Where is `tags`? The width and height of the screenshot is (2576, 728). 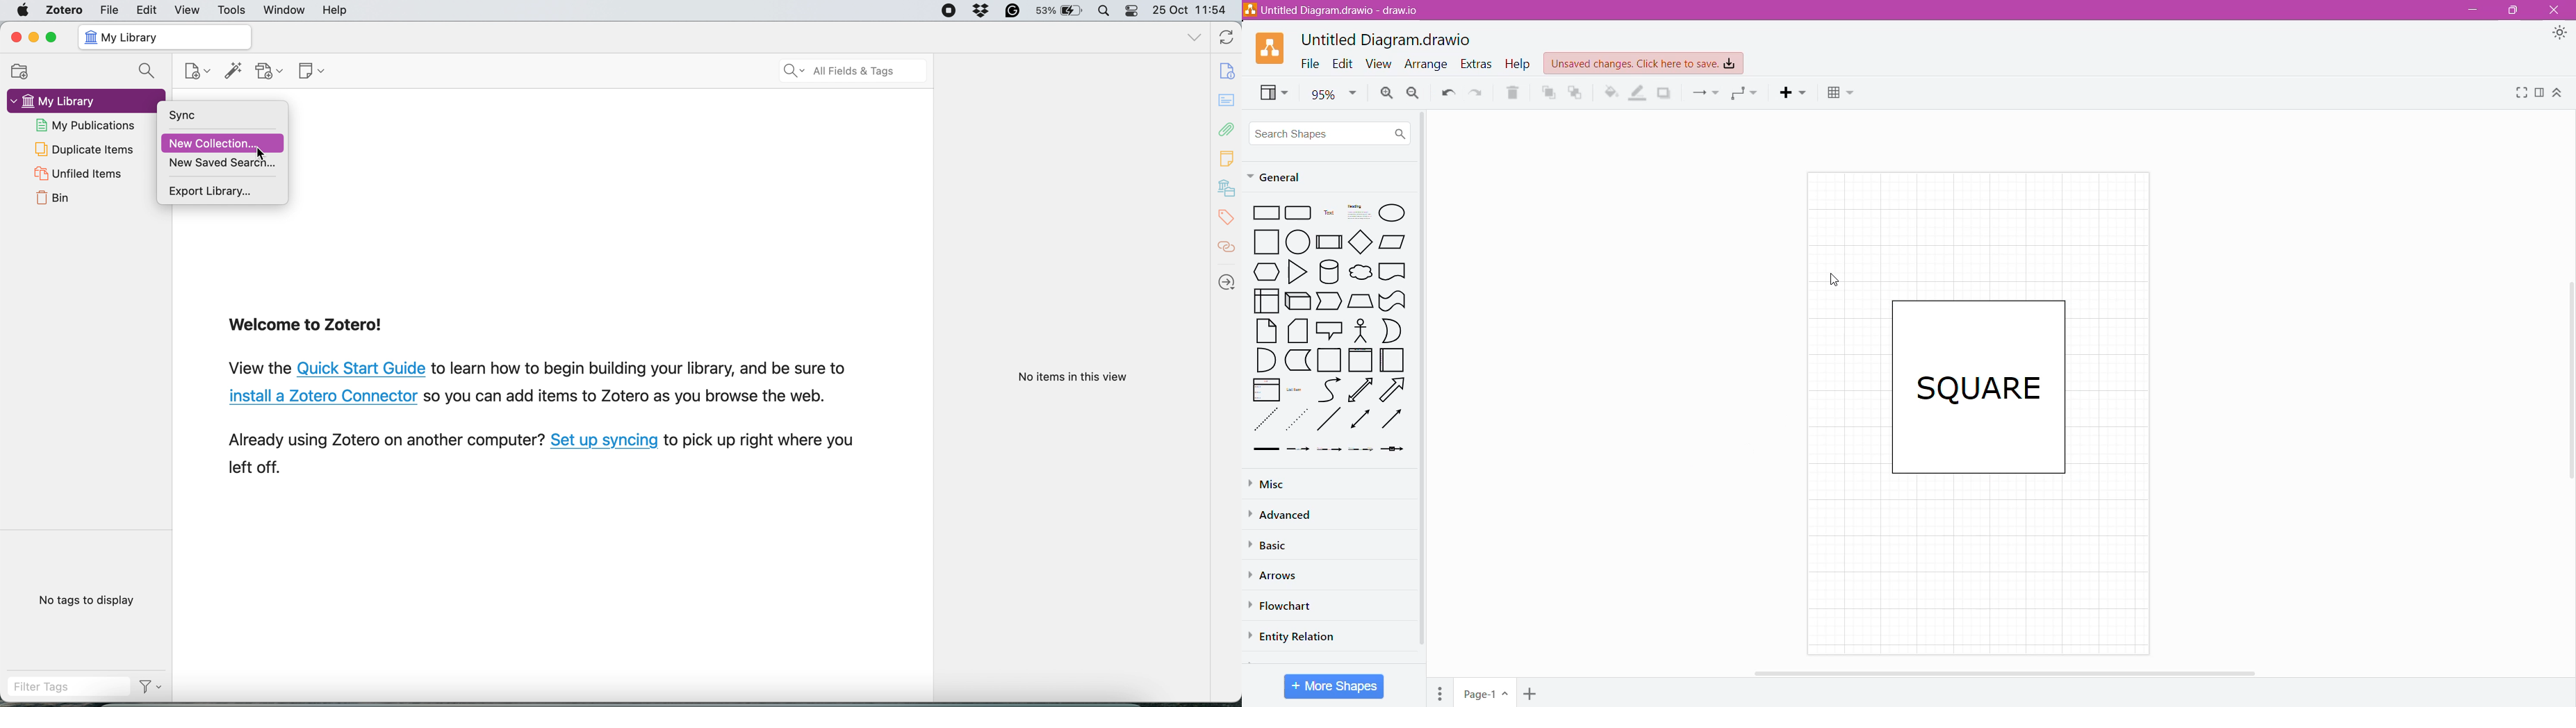
tags is located at coordinates (1228, 219).